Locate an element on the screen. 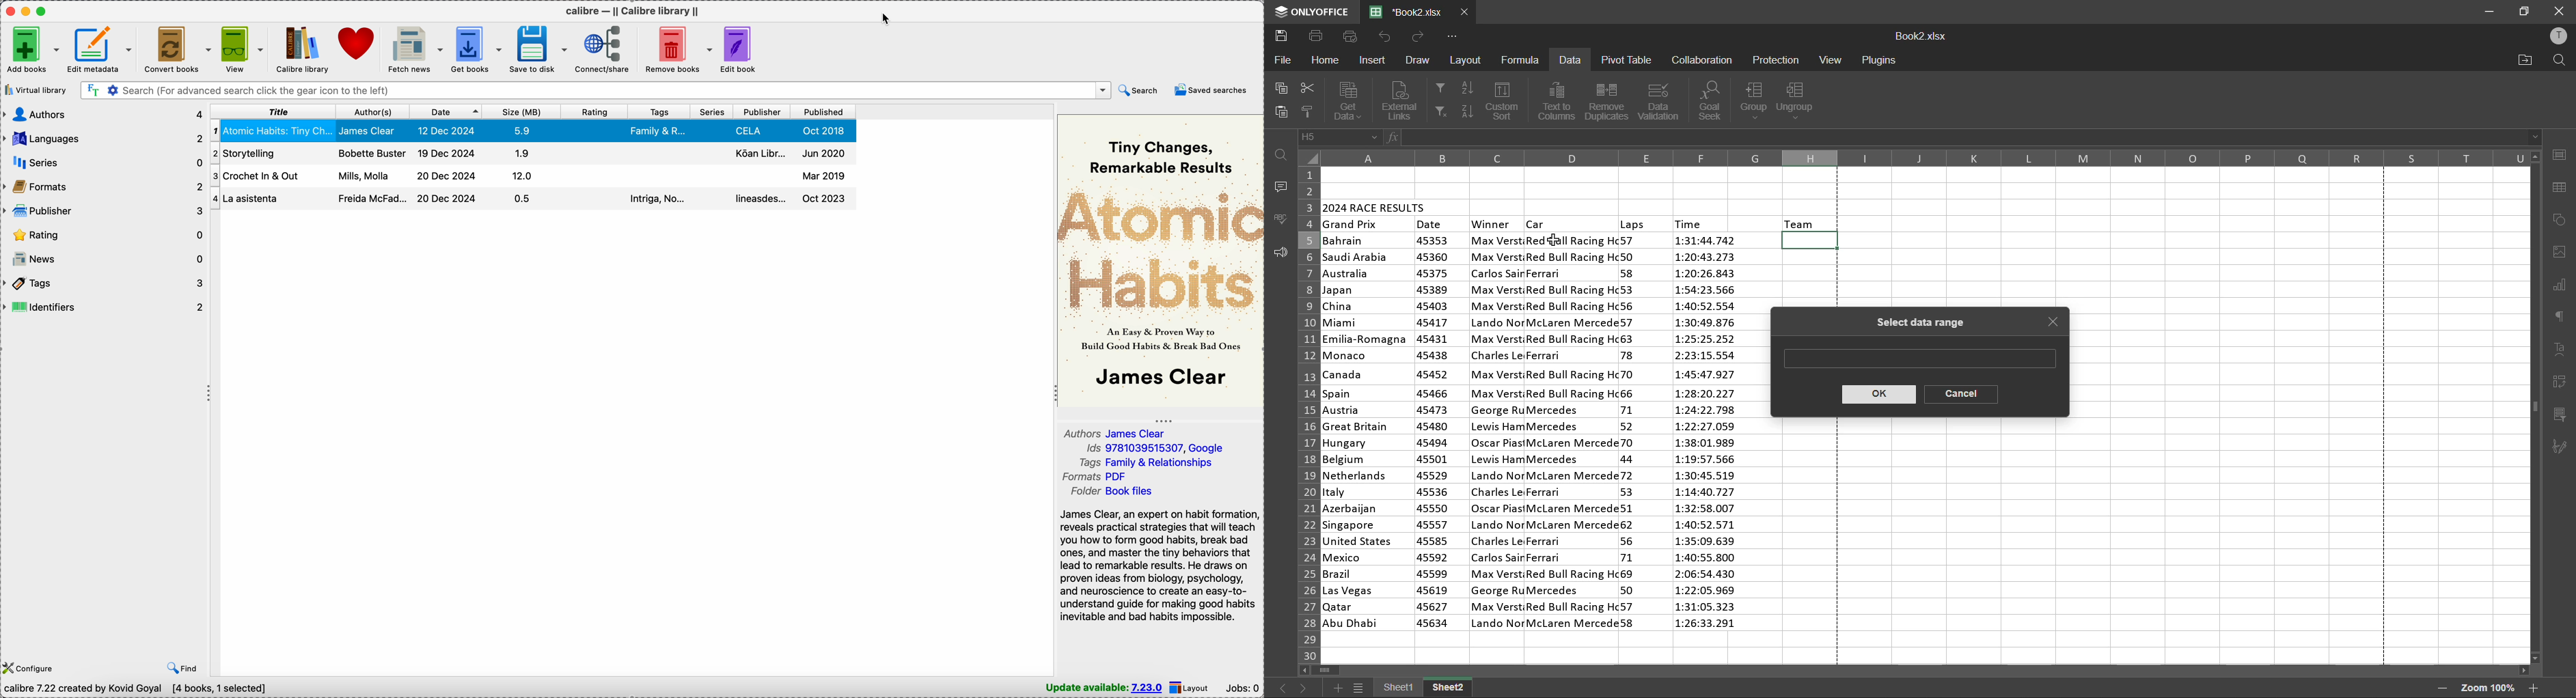  Jobs: 0 is located at coordinates (1242, 687).